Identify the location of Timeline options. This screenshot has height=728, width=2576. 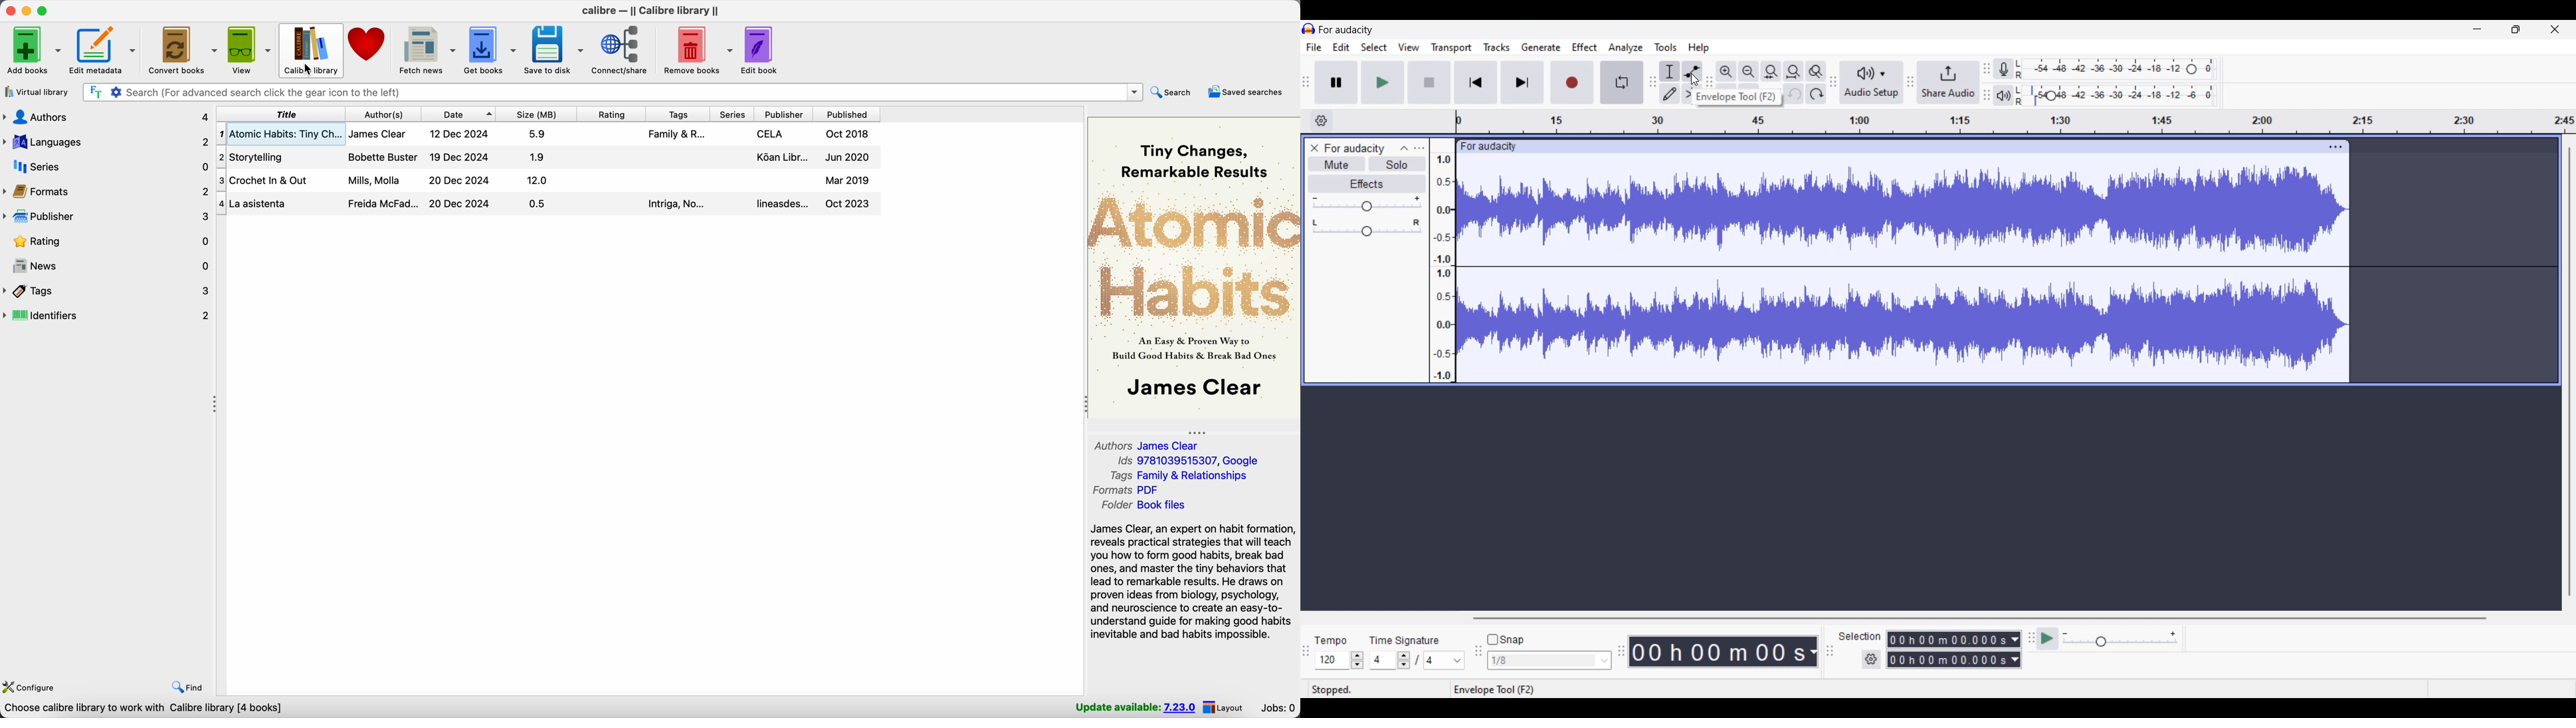
(1322, 121).